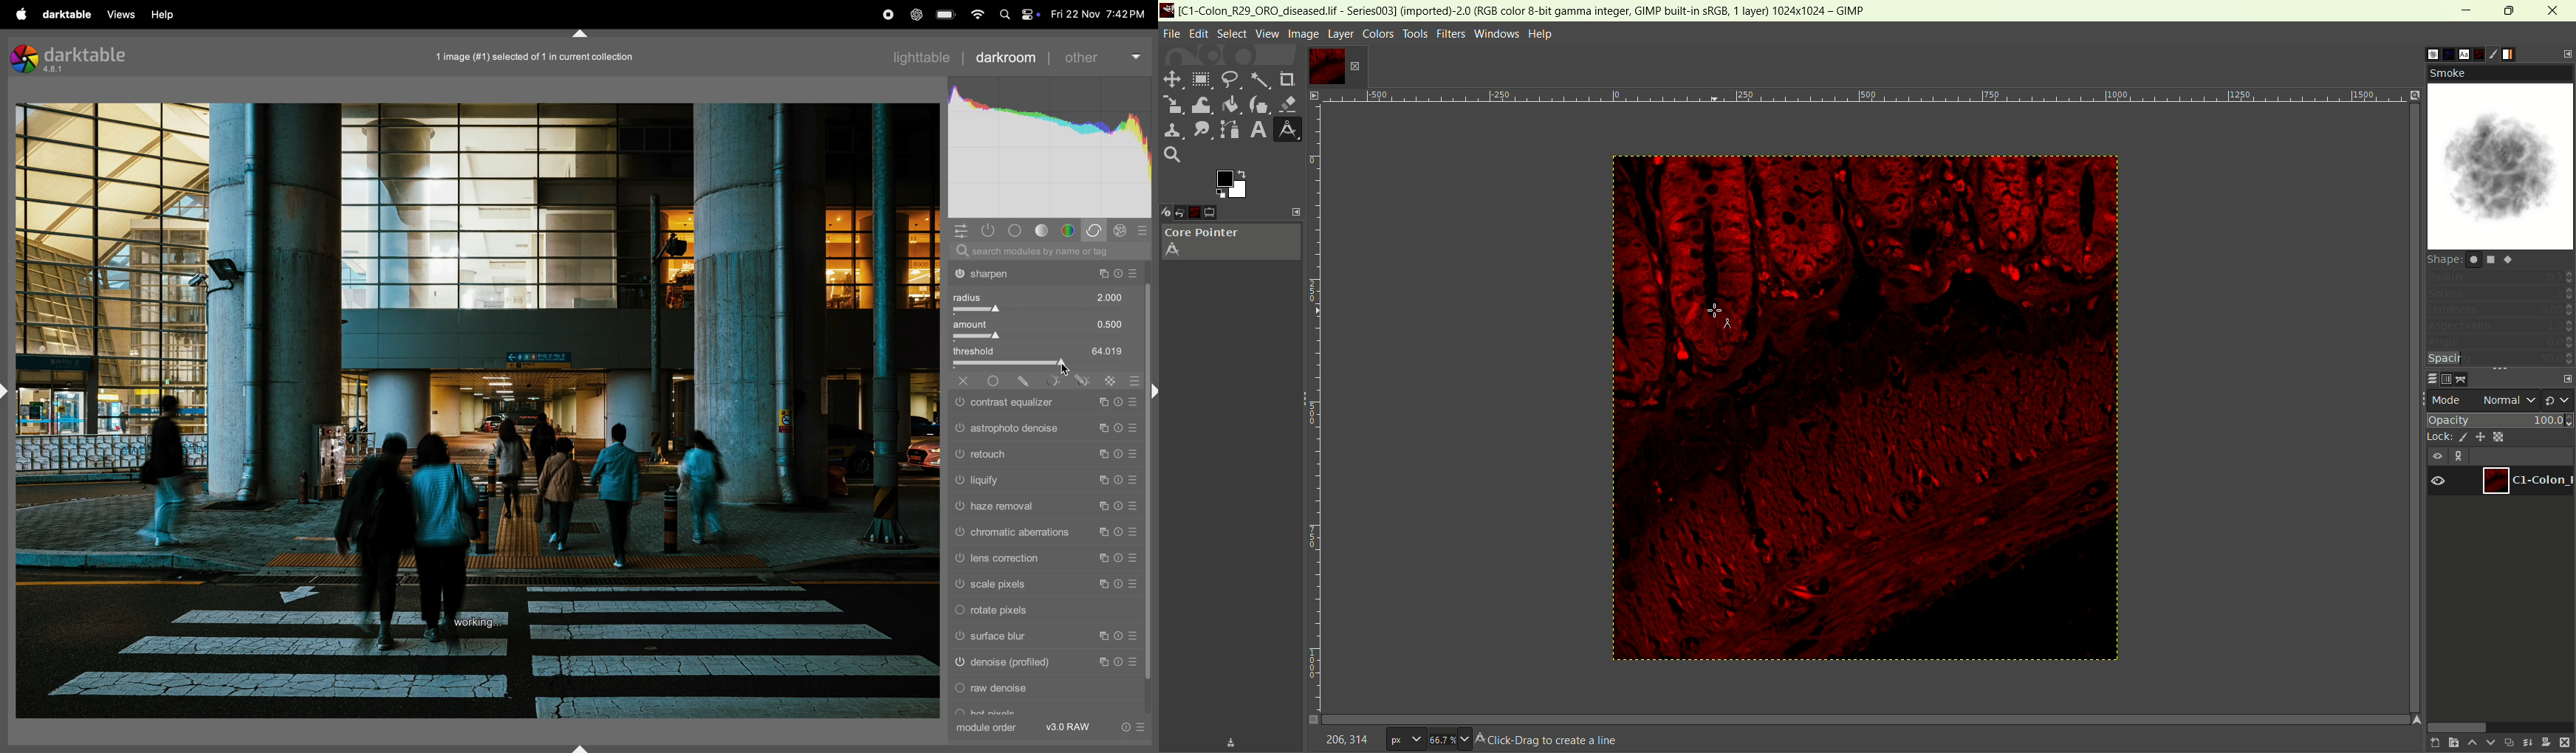  Describe the element at coordinates (1231, 34) in the screenshot. I see `select` at that location.